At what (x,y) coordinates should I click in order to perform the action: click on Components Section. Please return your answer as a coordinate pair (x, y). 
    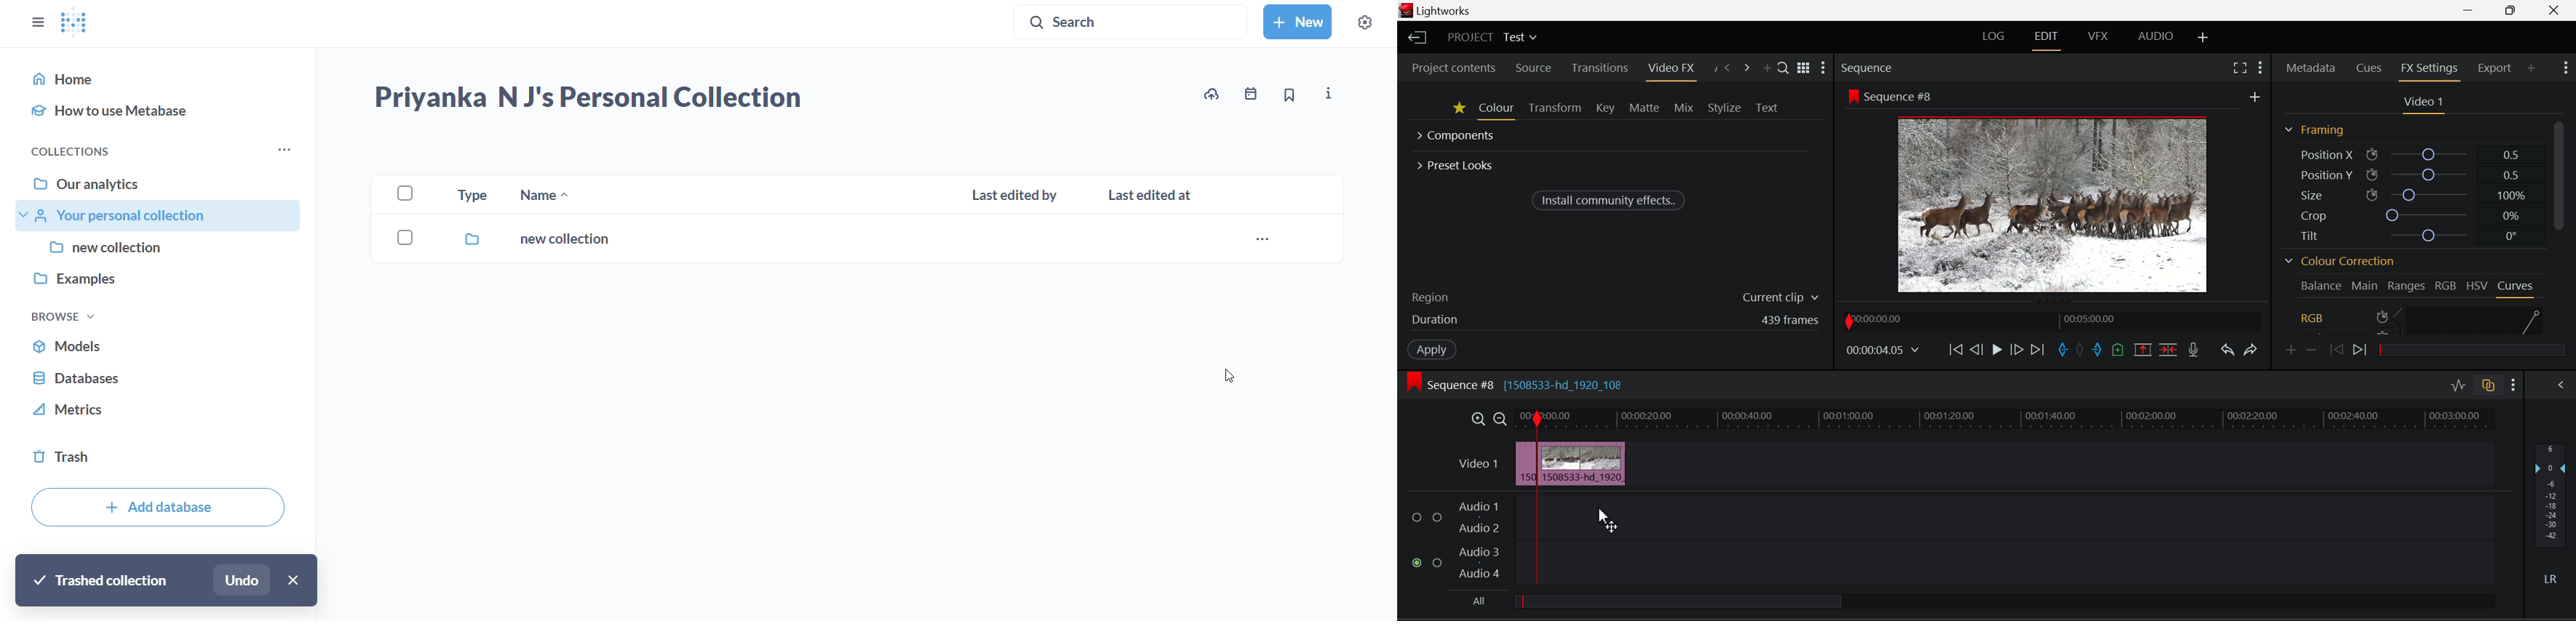
    Looking at the image, I should click on (1457, 137).